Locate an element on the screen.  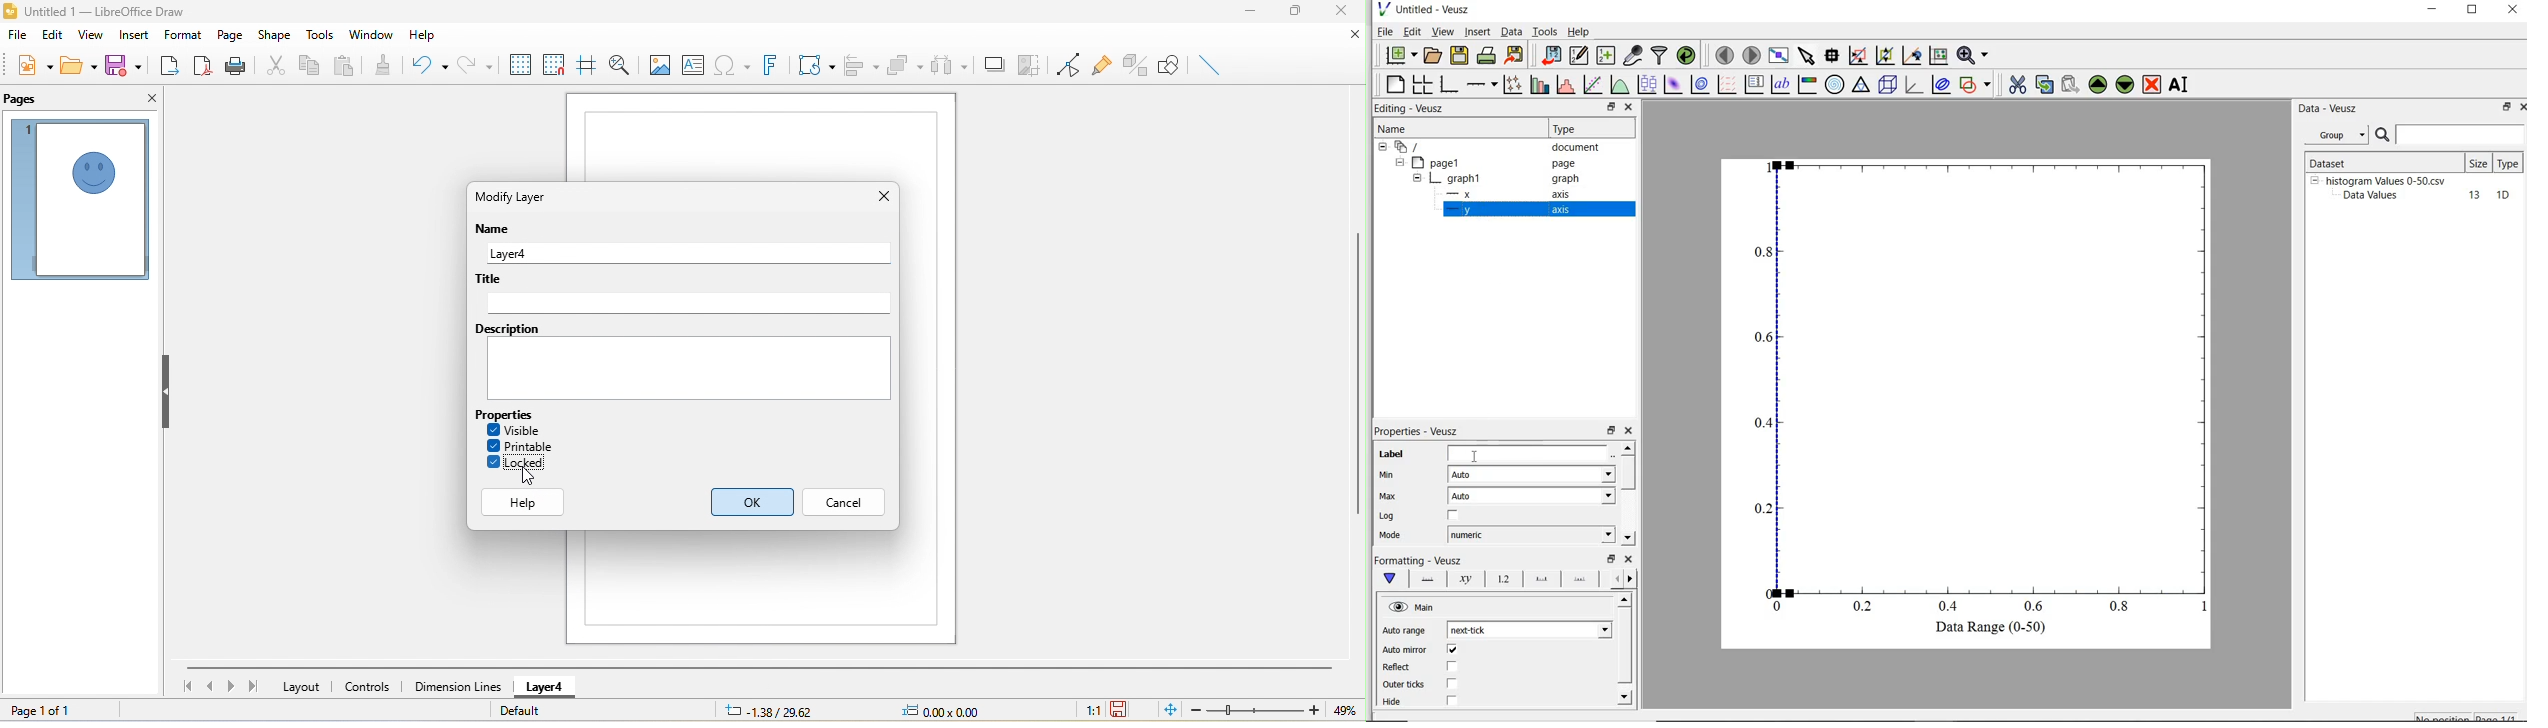
paste is located at coordinates (346, 67).